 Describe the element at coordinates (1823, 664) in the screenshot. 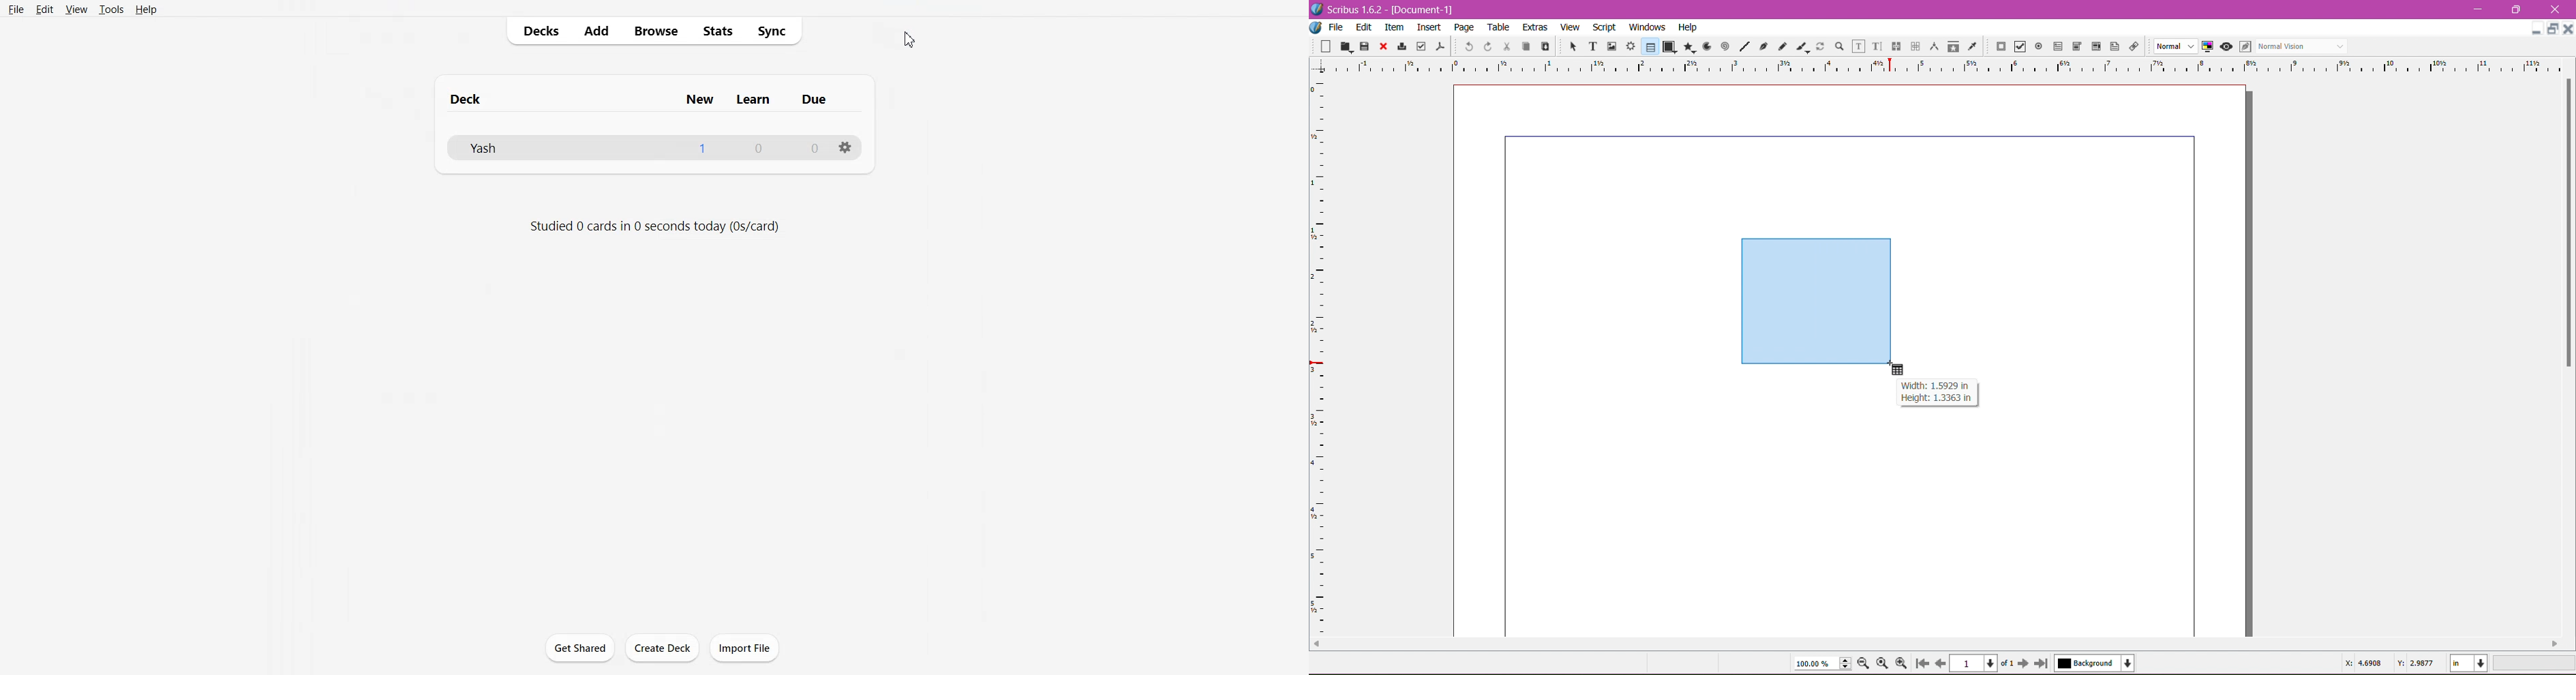

I see `100.00 %` at that location.